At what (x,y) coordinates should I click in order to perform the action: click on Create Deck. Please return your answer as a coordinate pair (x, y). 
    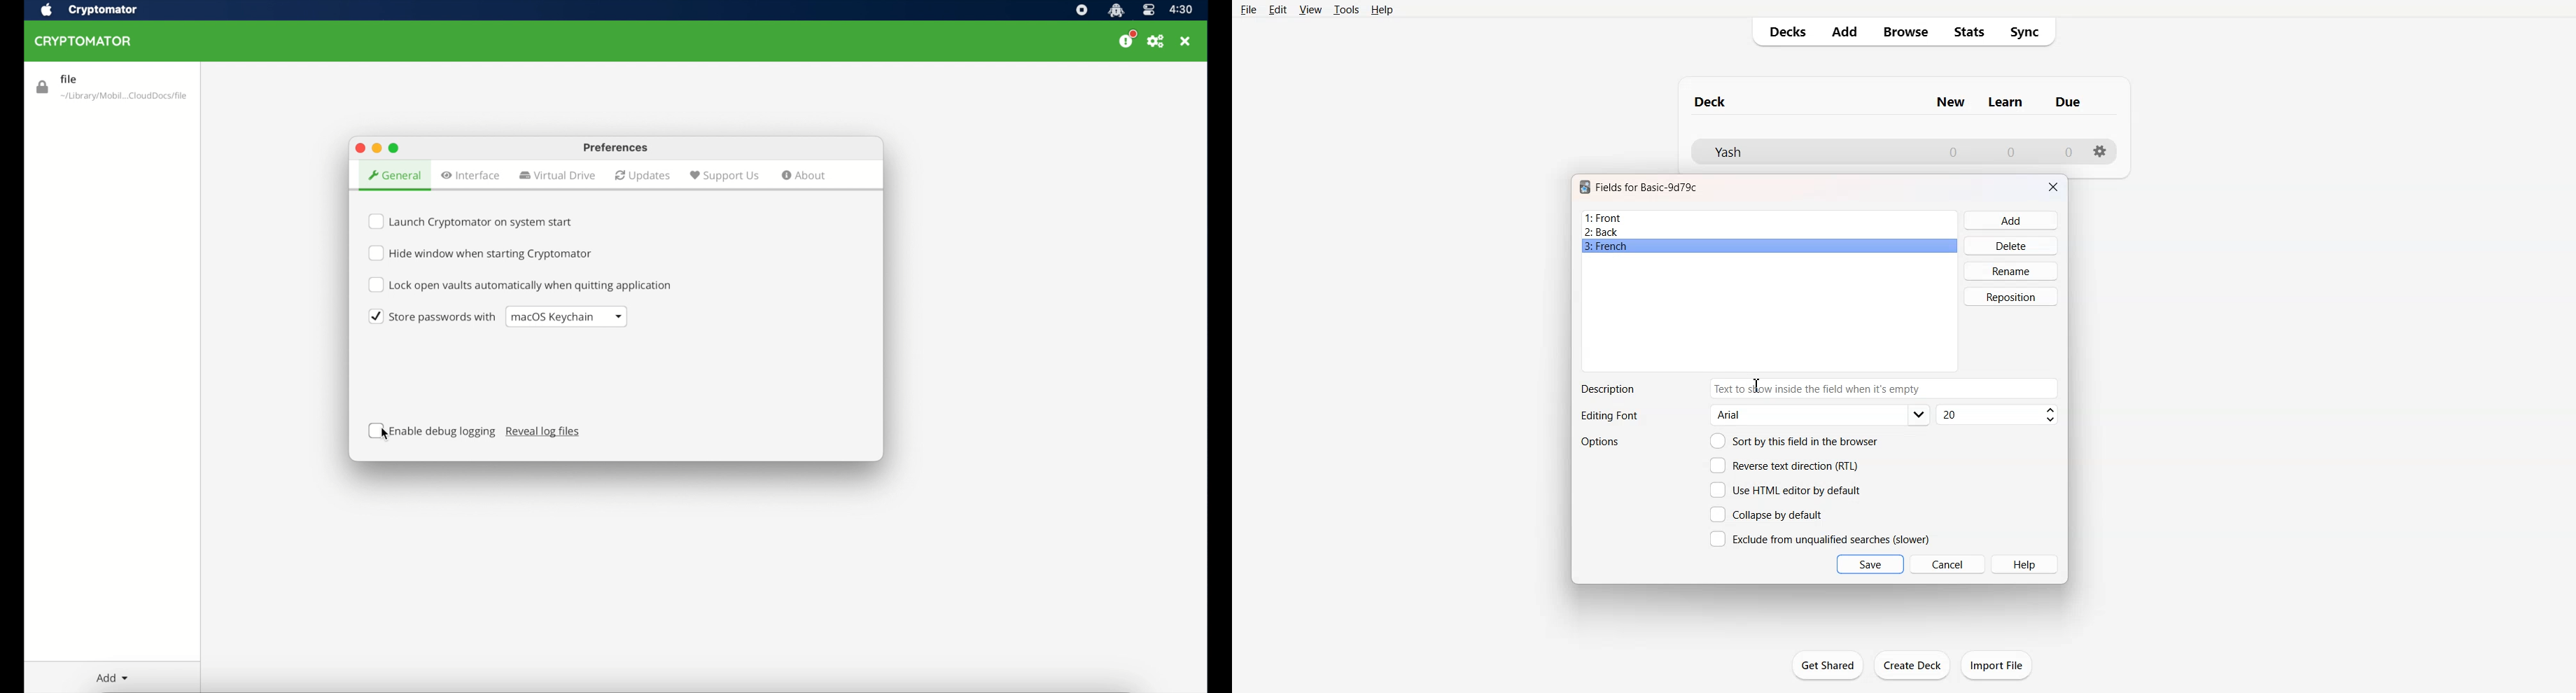
    Looking at the image, I should click on (1913, 664).